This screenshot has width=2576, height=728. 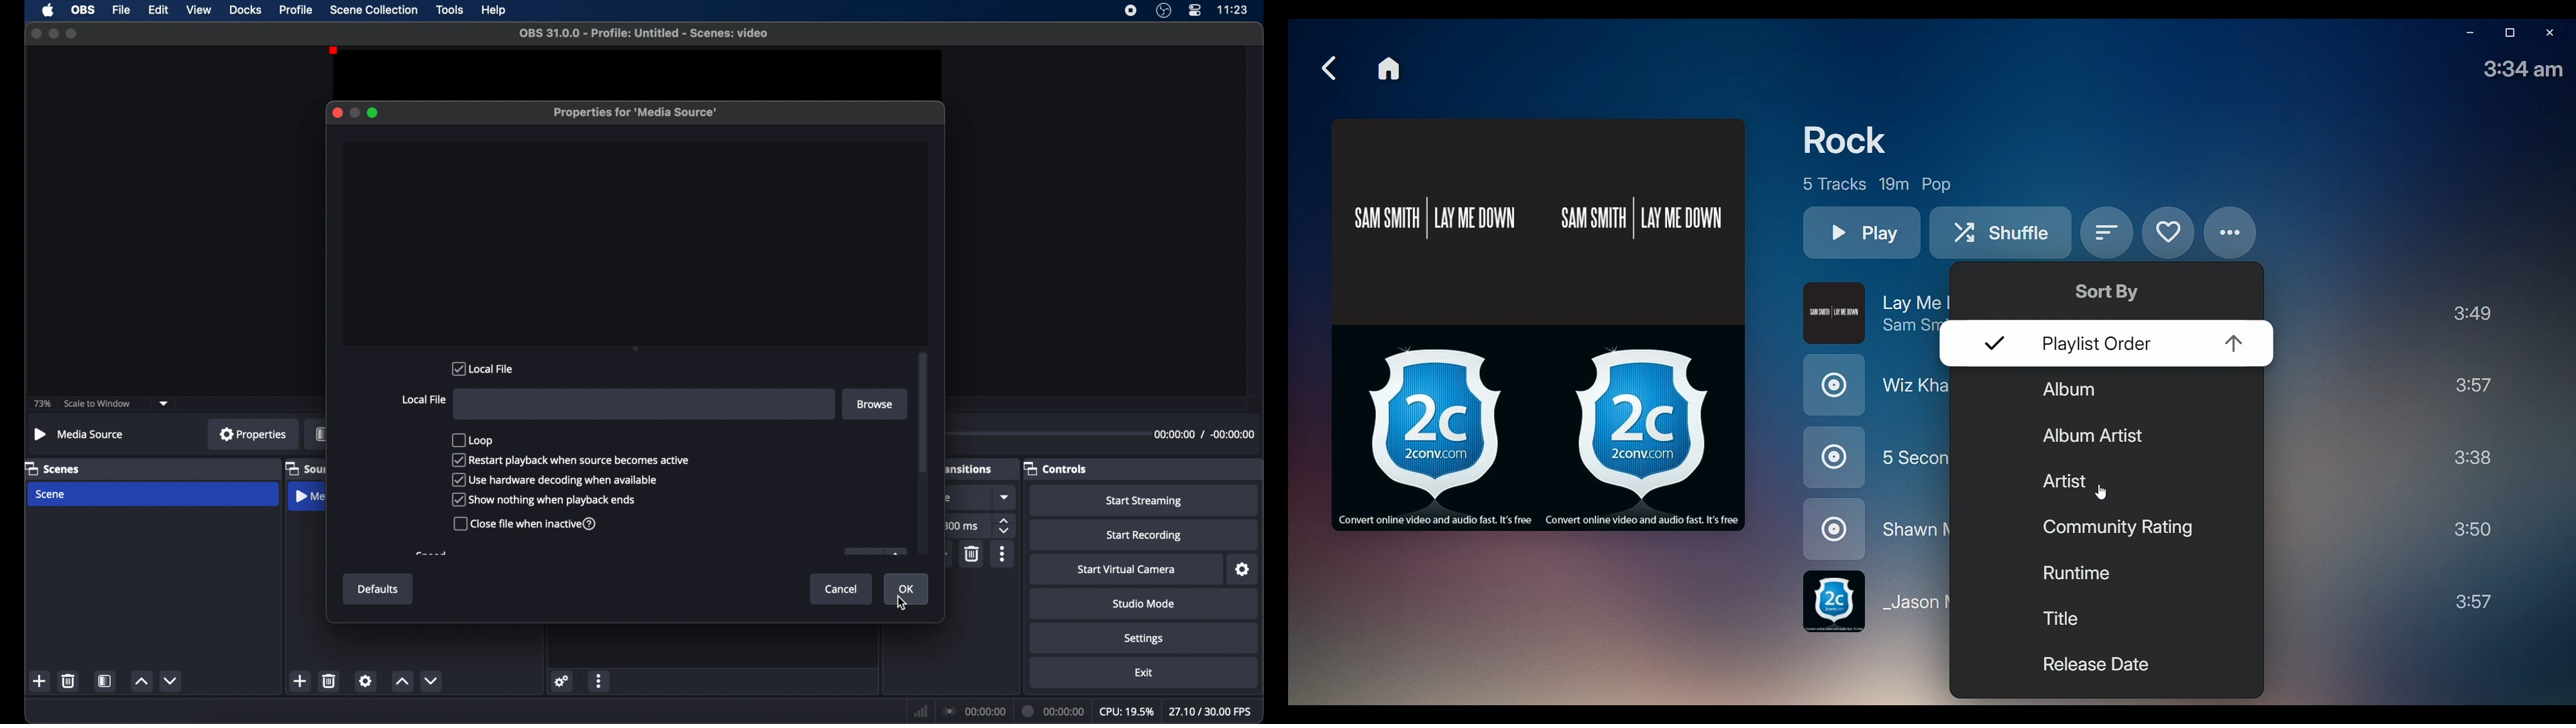 What do you see at coordinates (305, 467) in the screenshot?
I see `sources` at bounding box center [305, 467].